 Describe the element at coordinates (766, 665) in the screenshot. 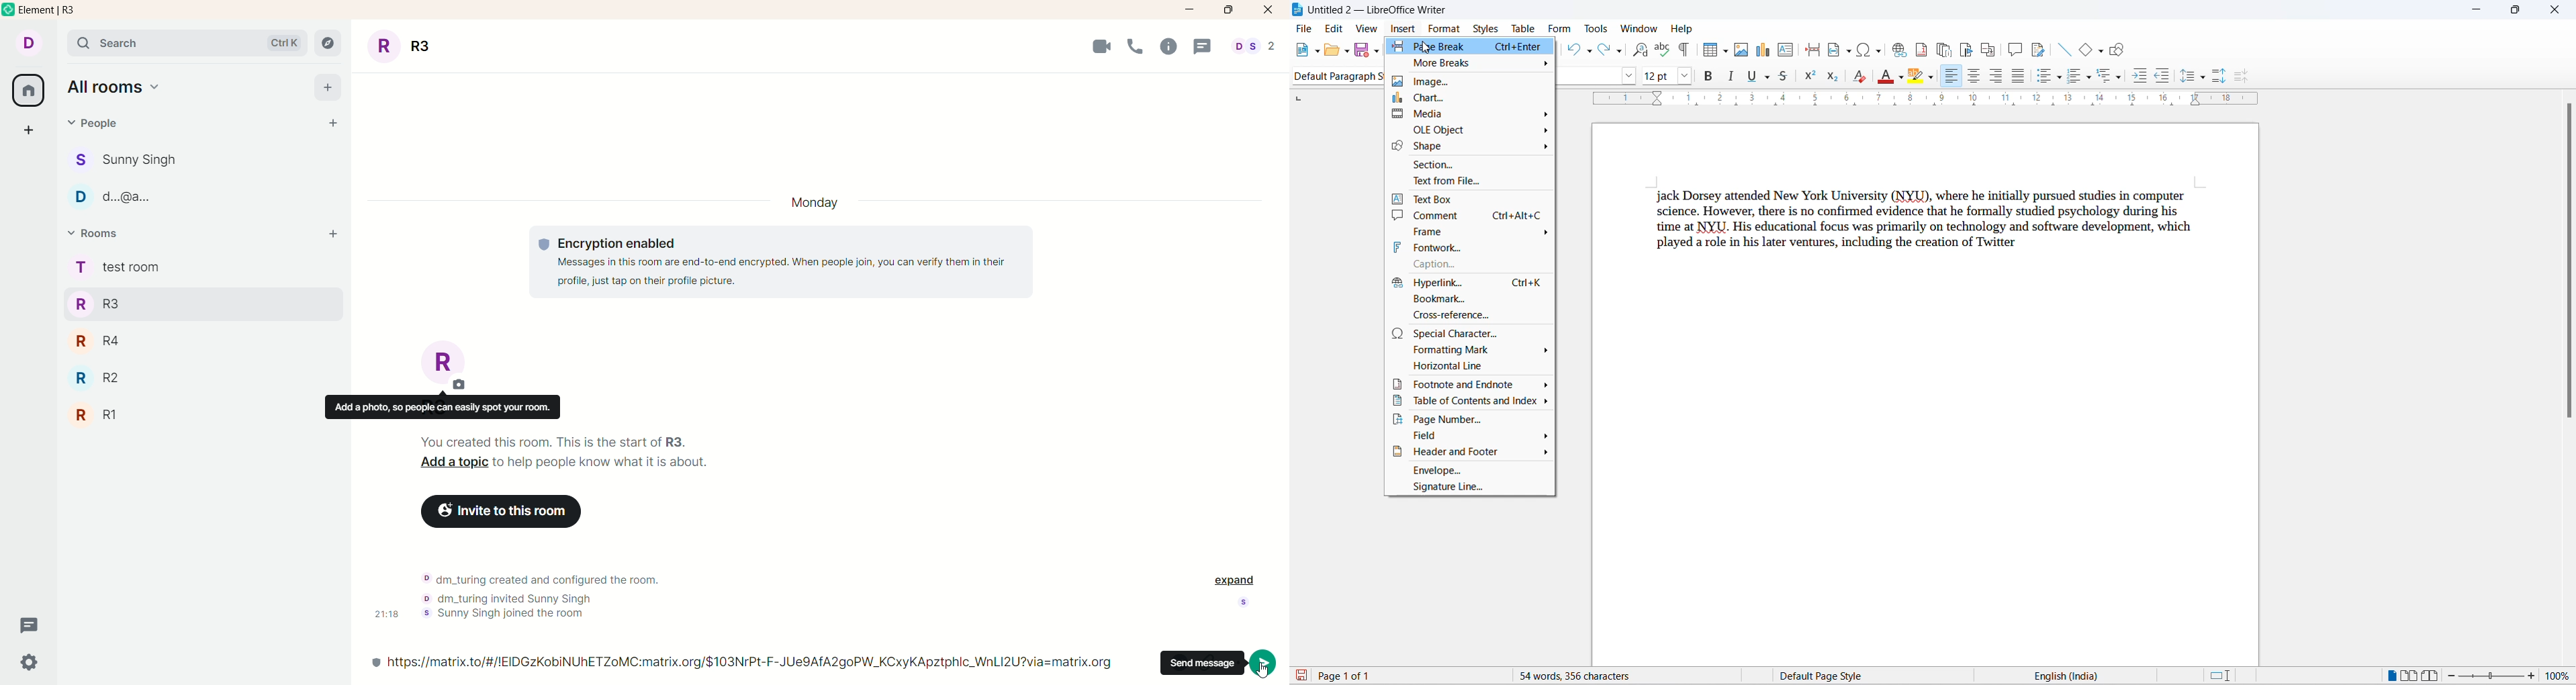

I see `link` at that location.